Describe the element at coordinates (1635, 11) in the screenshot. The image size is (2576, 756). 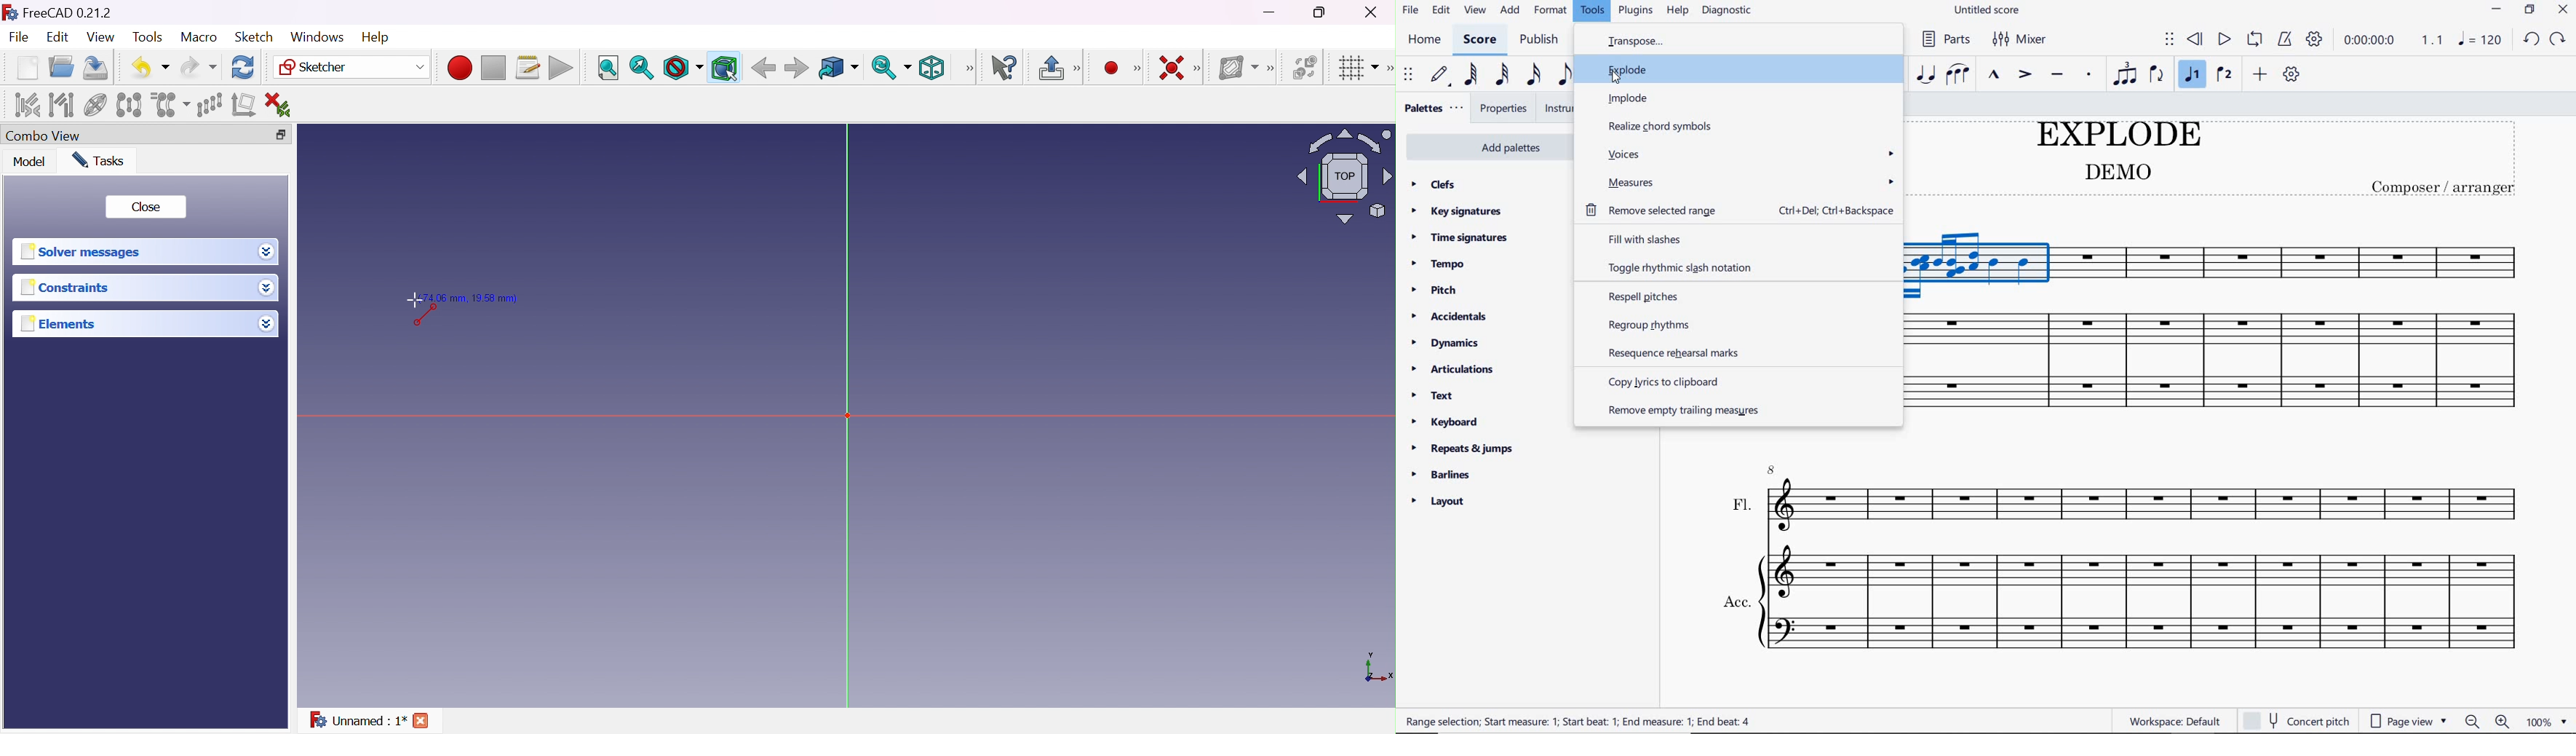
I see `plugins` at that location.